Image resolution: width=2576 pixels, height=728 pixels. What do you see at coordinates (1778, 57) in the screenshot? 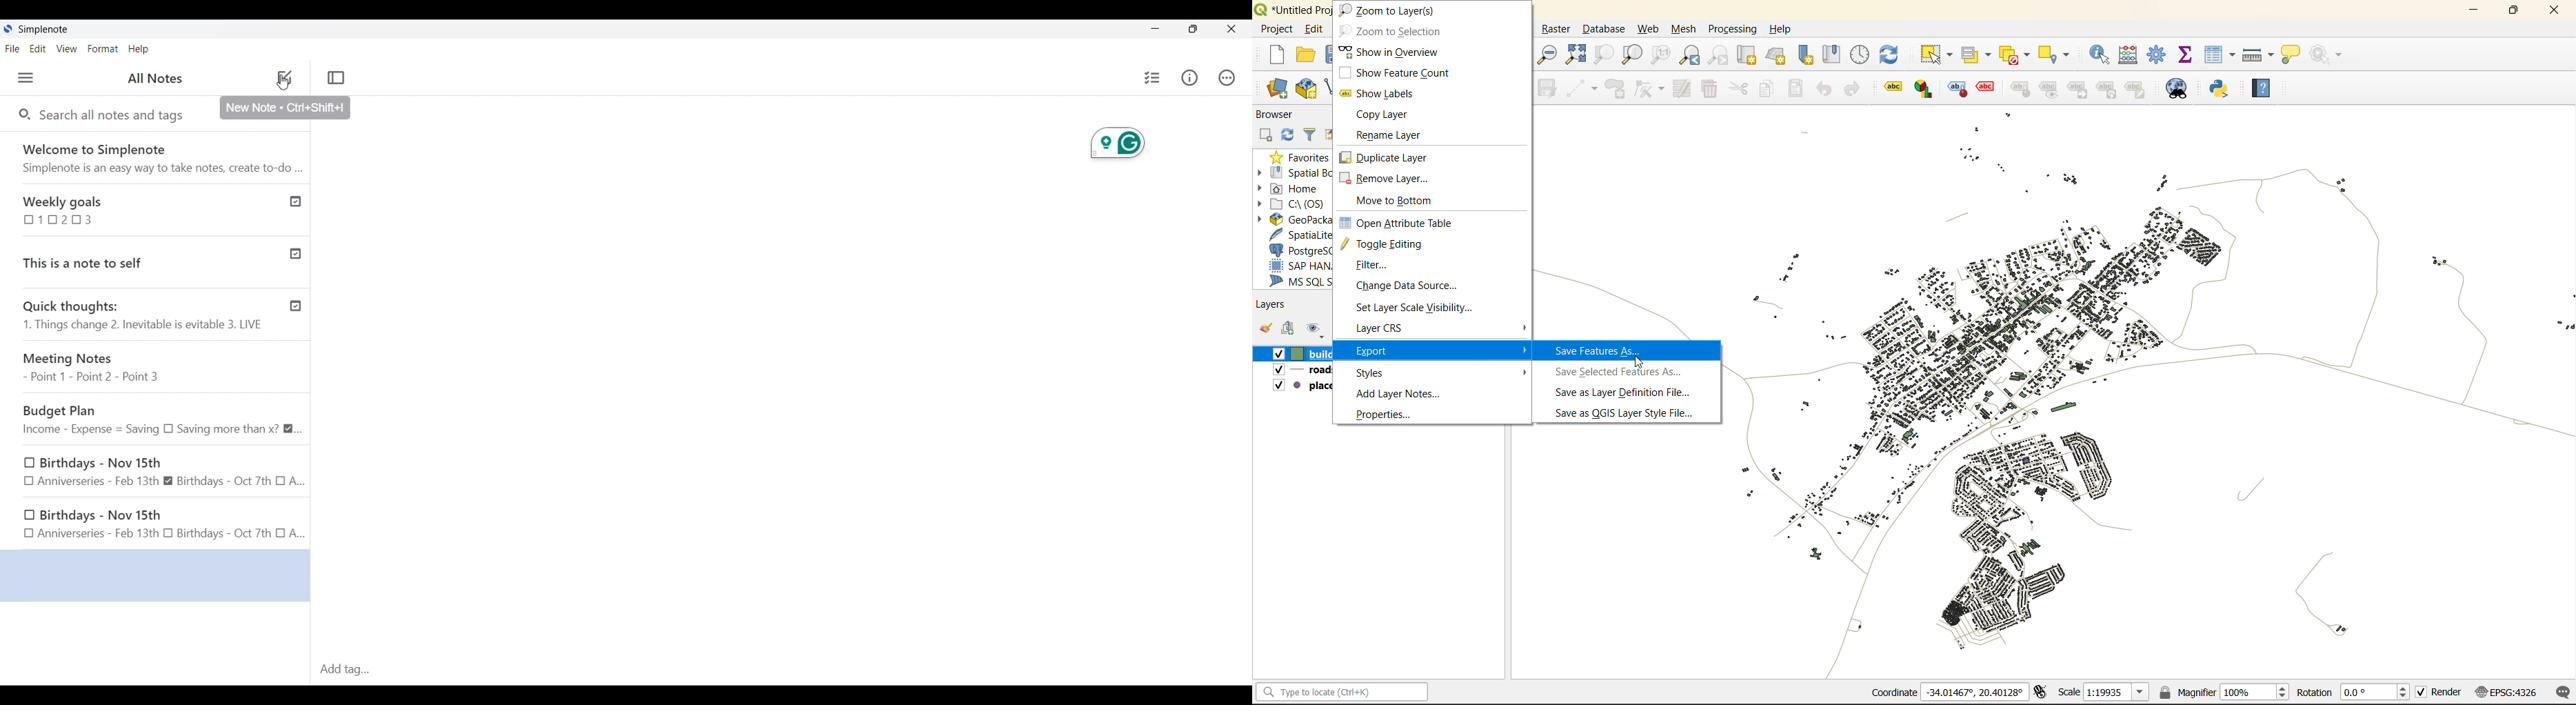
I see `new 3d map view` at bounding box center [1778, 57].